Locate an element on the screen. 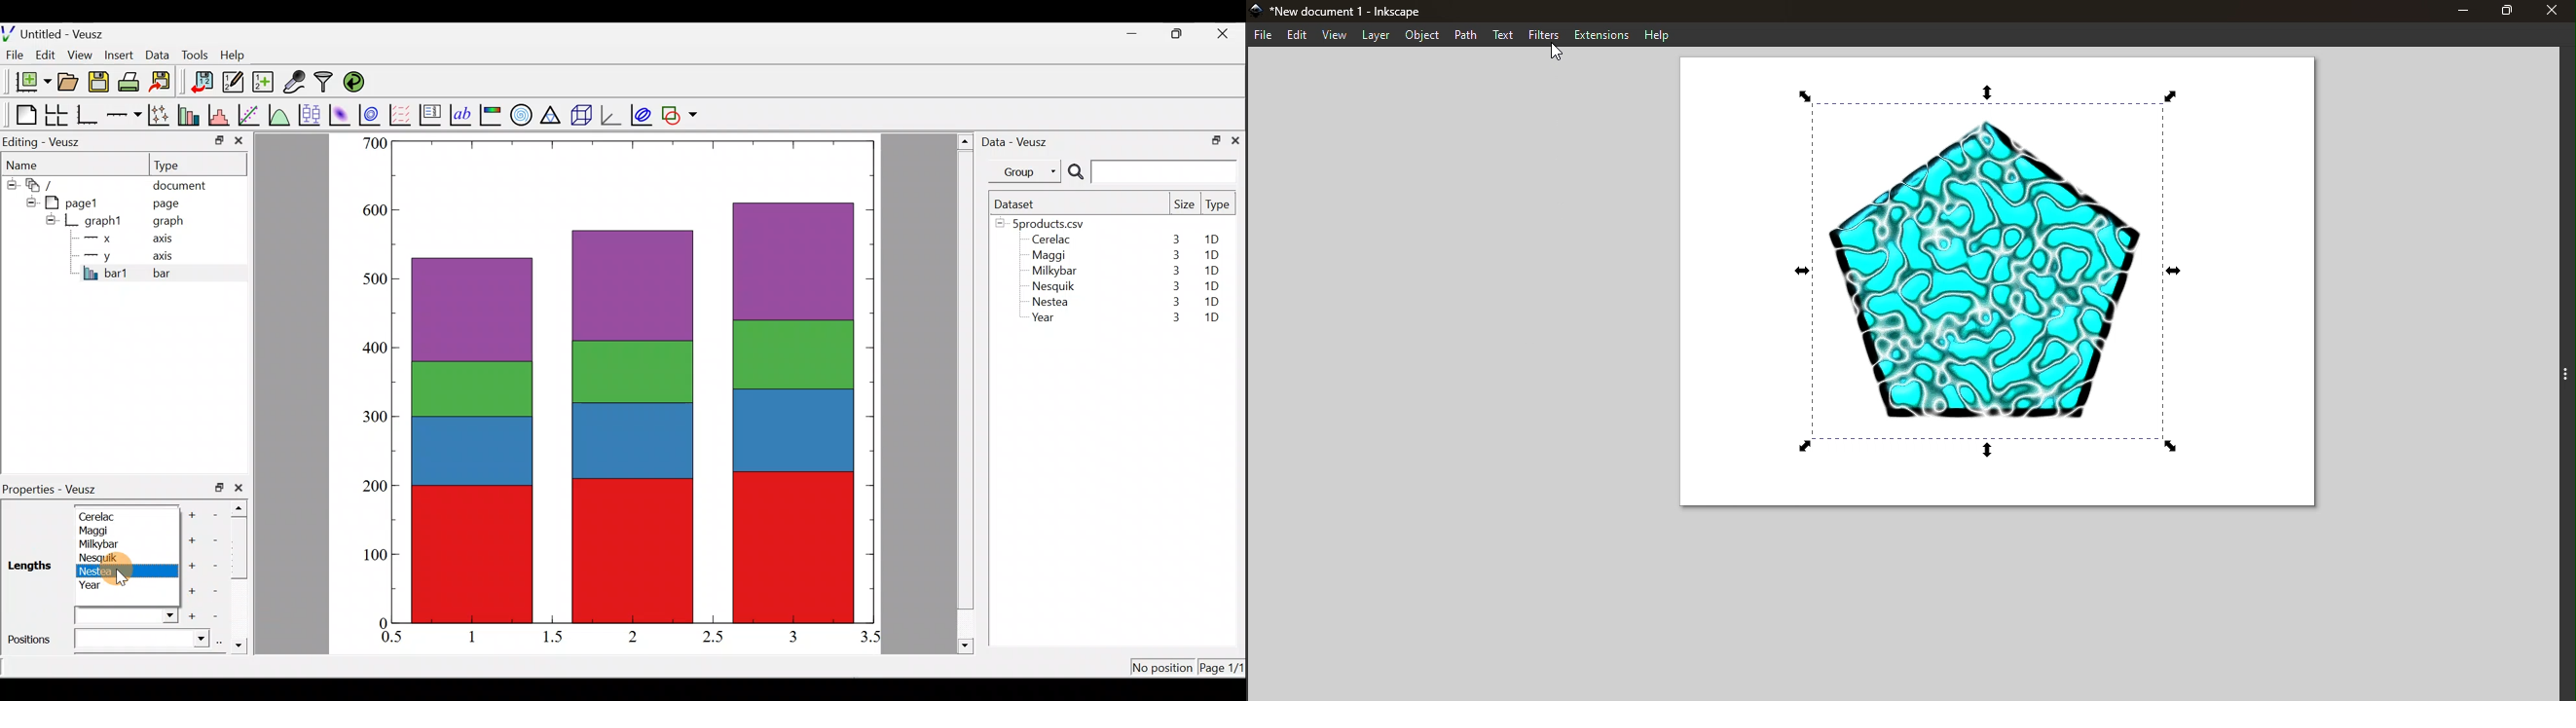  scroll bar is located at coordinates (243, 574).